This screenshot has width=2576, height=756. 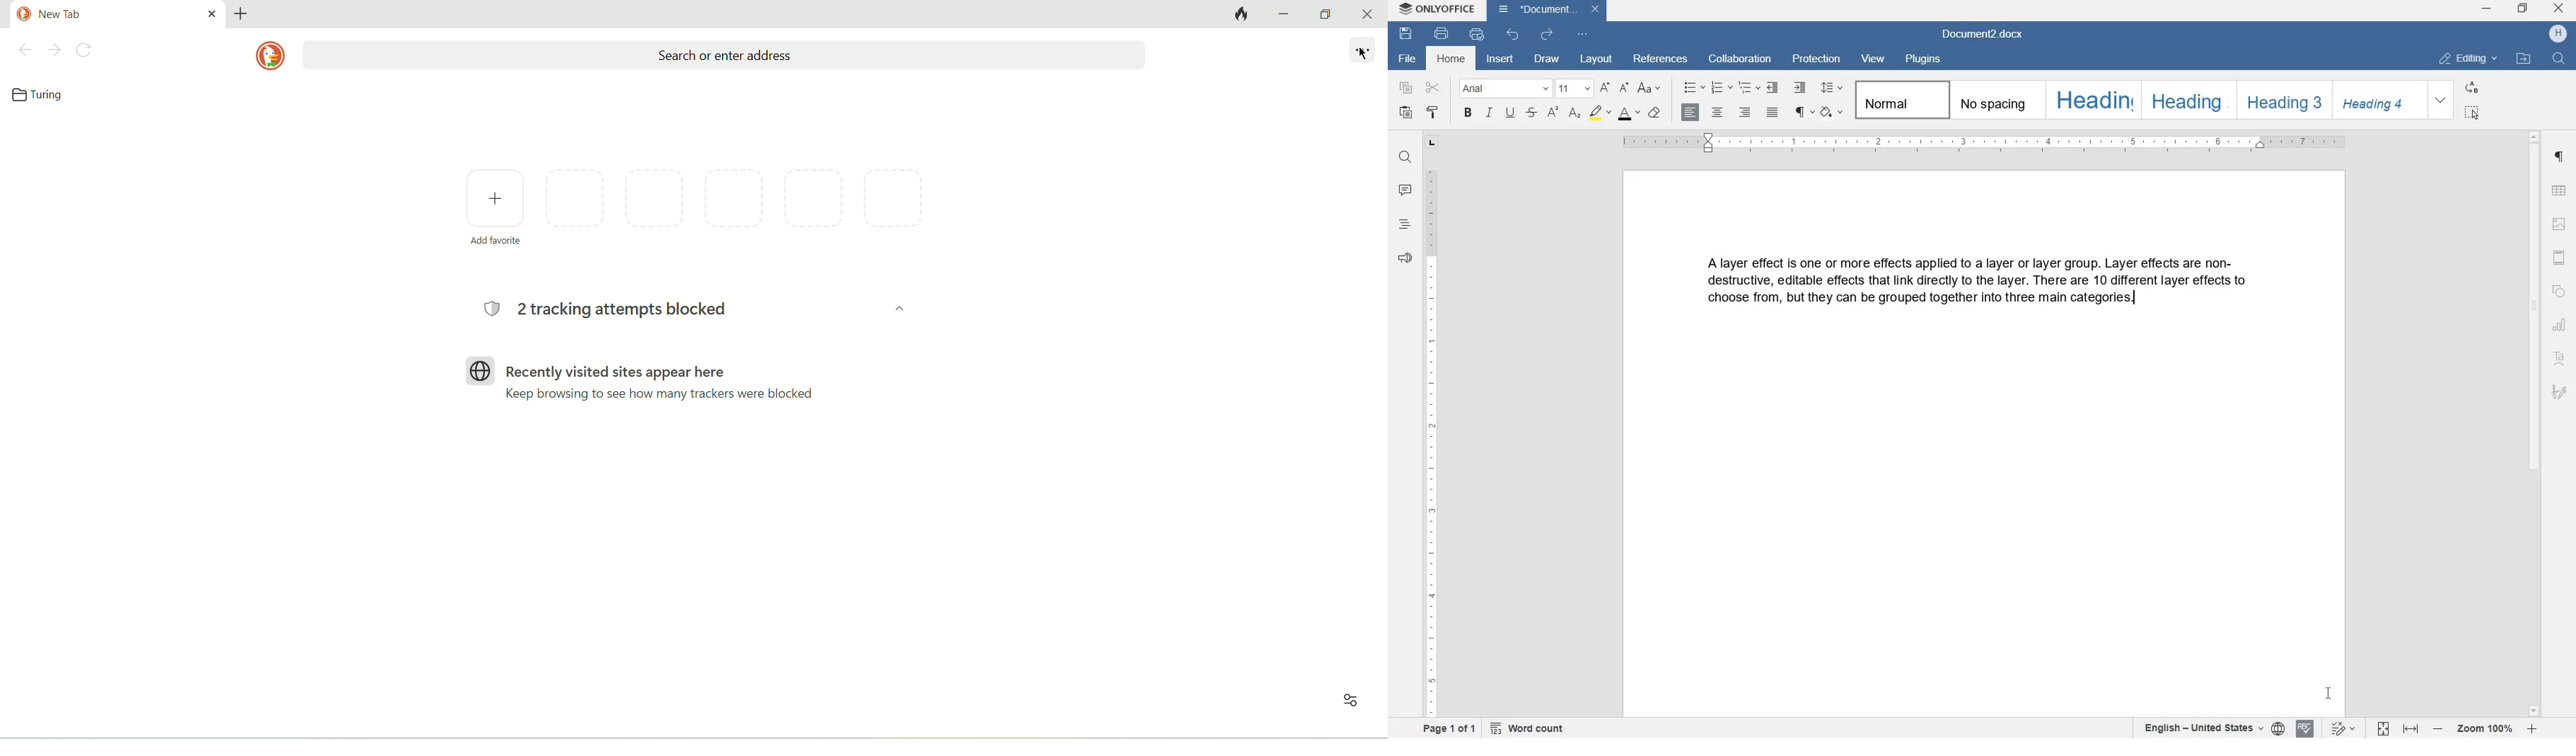 I want to click on HIGHLIGHT COLOR, so click(x=1601, y=112).